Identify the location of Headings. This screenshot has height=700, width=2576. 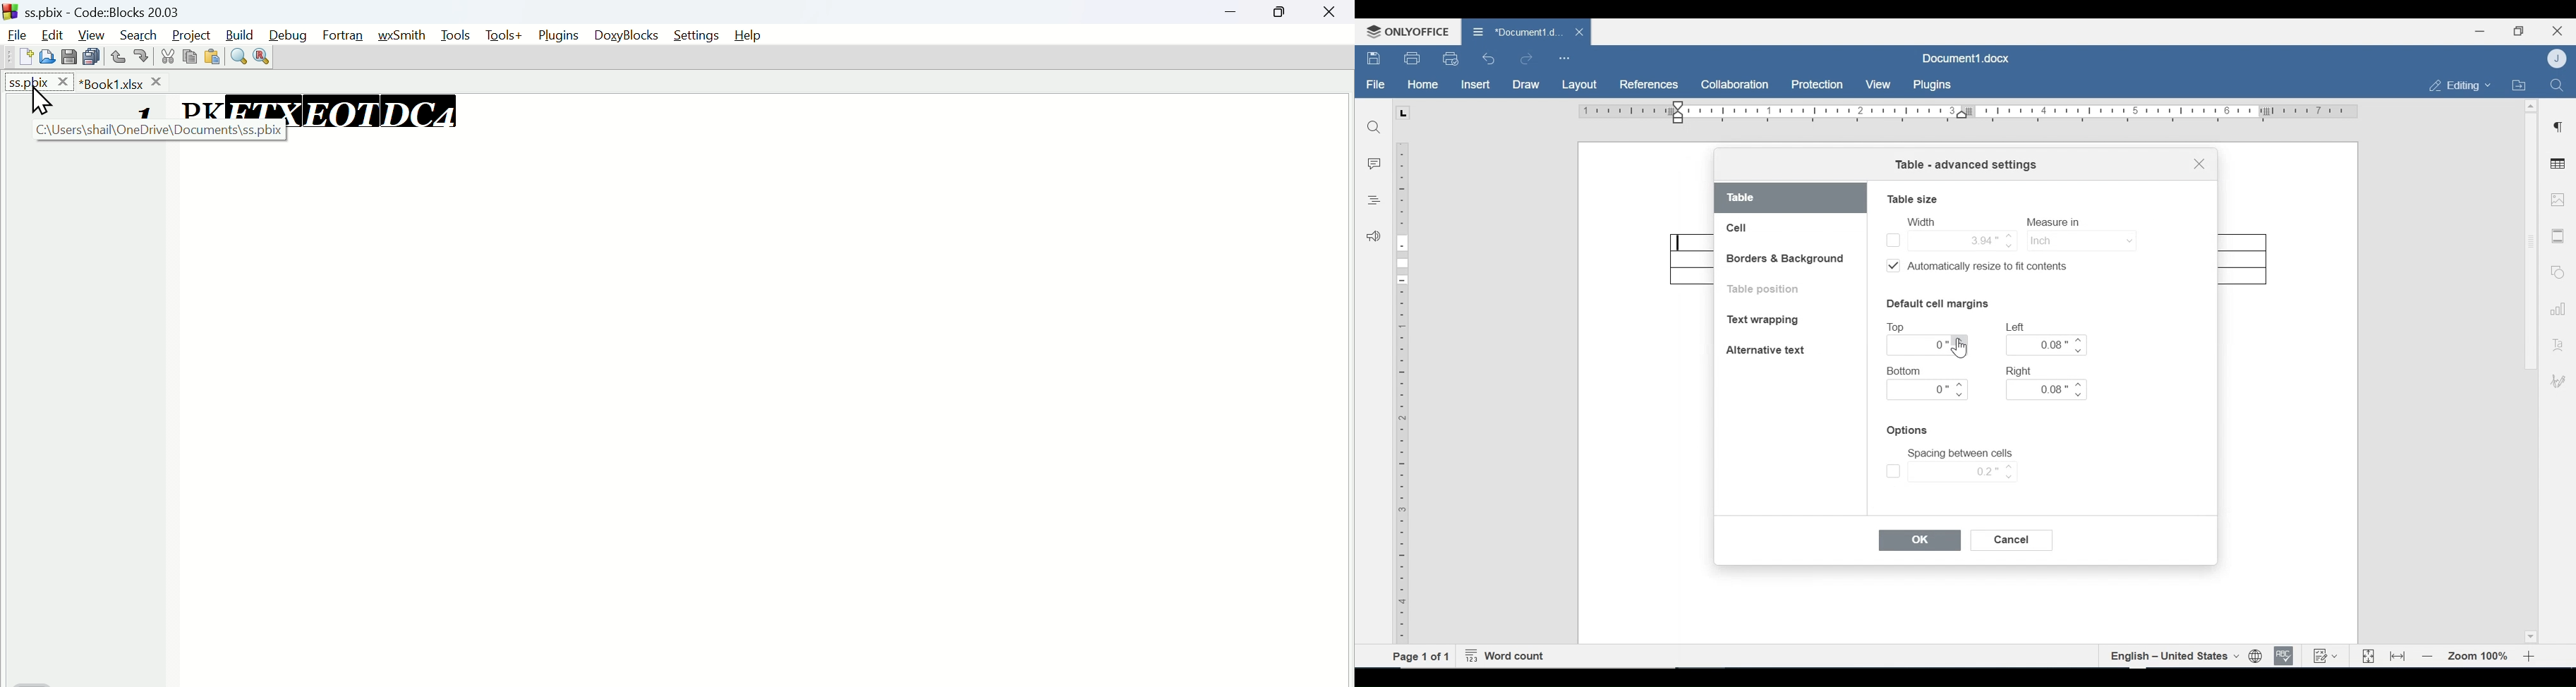
(1373, 198).